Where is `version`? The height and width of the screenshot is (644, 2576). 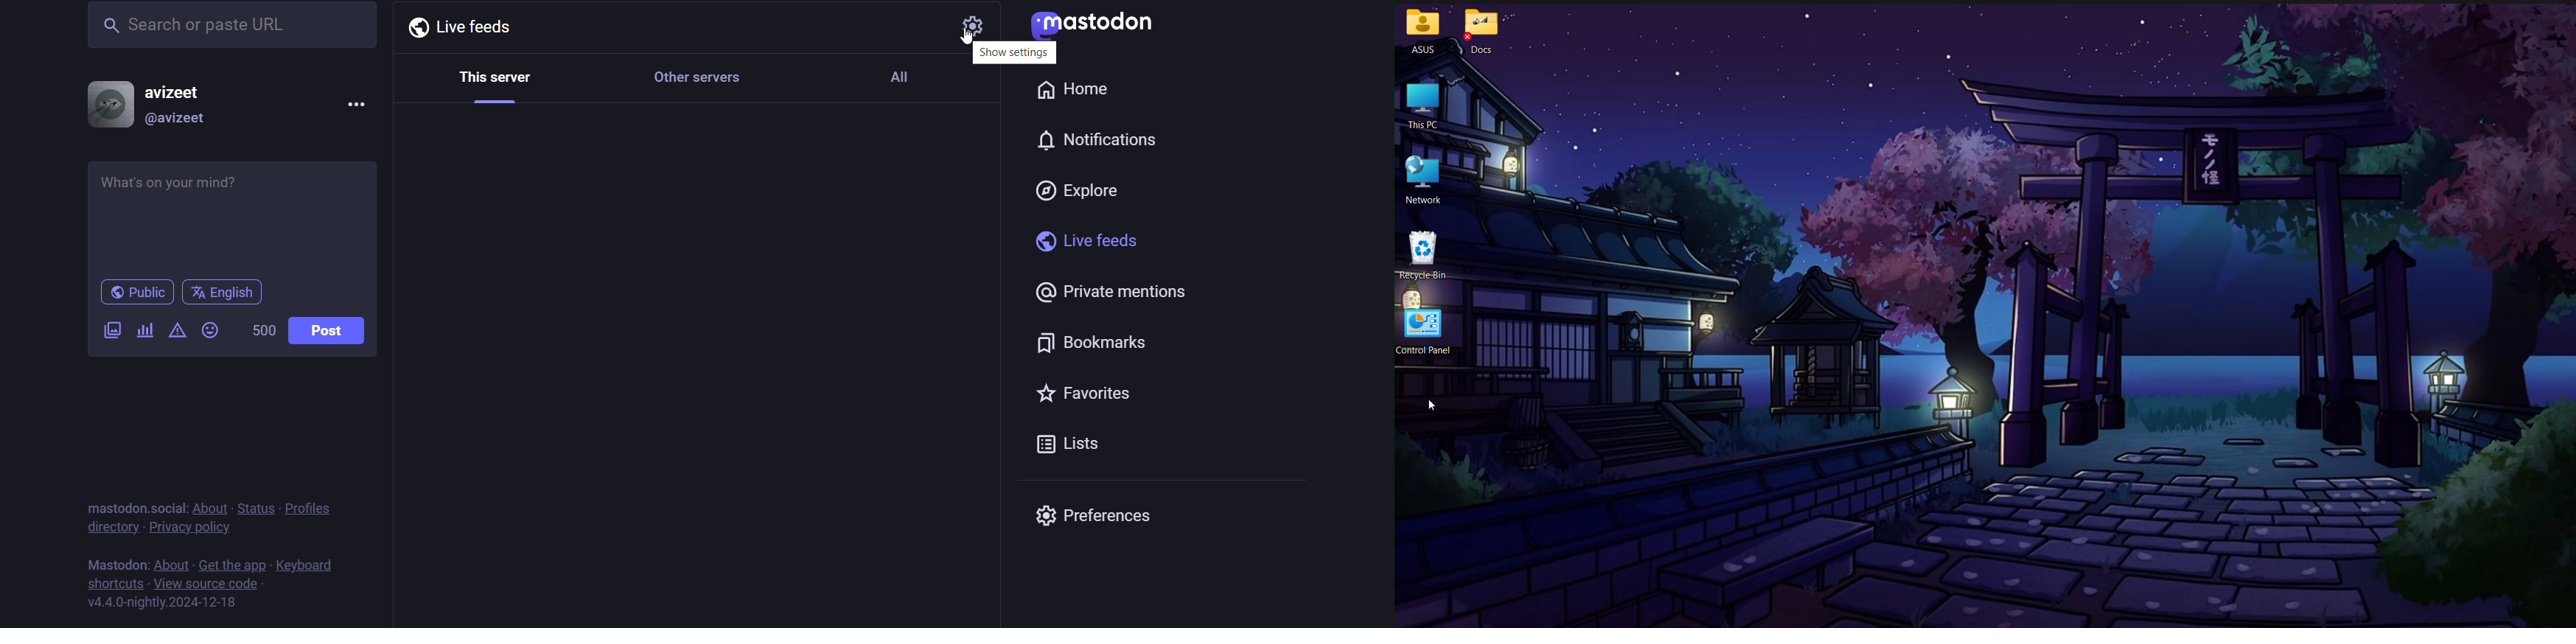 version is located at coordinates (159, 602).